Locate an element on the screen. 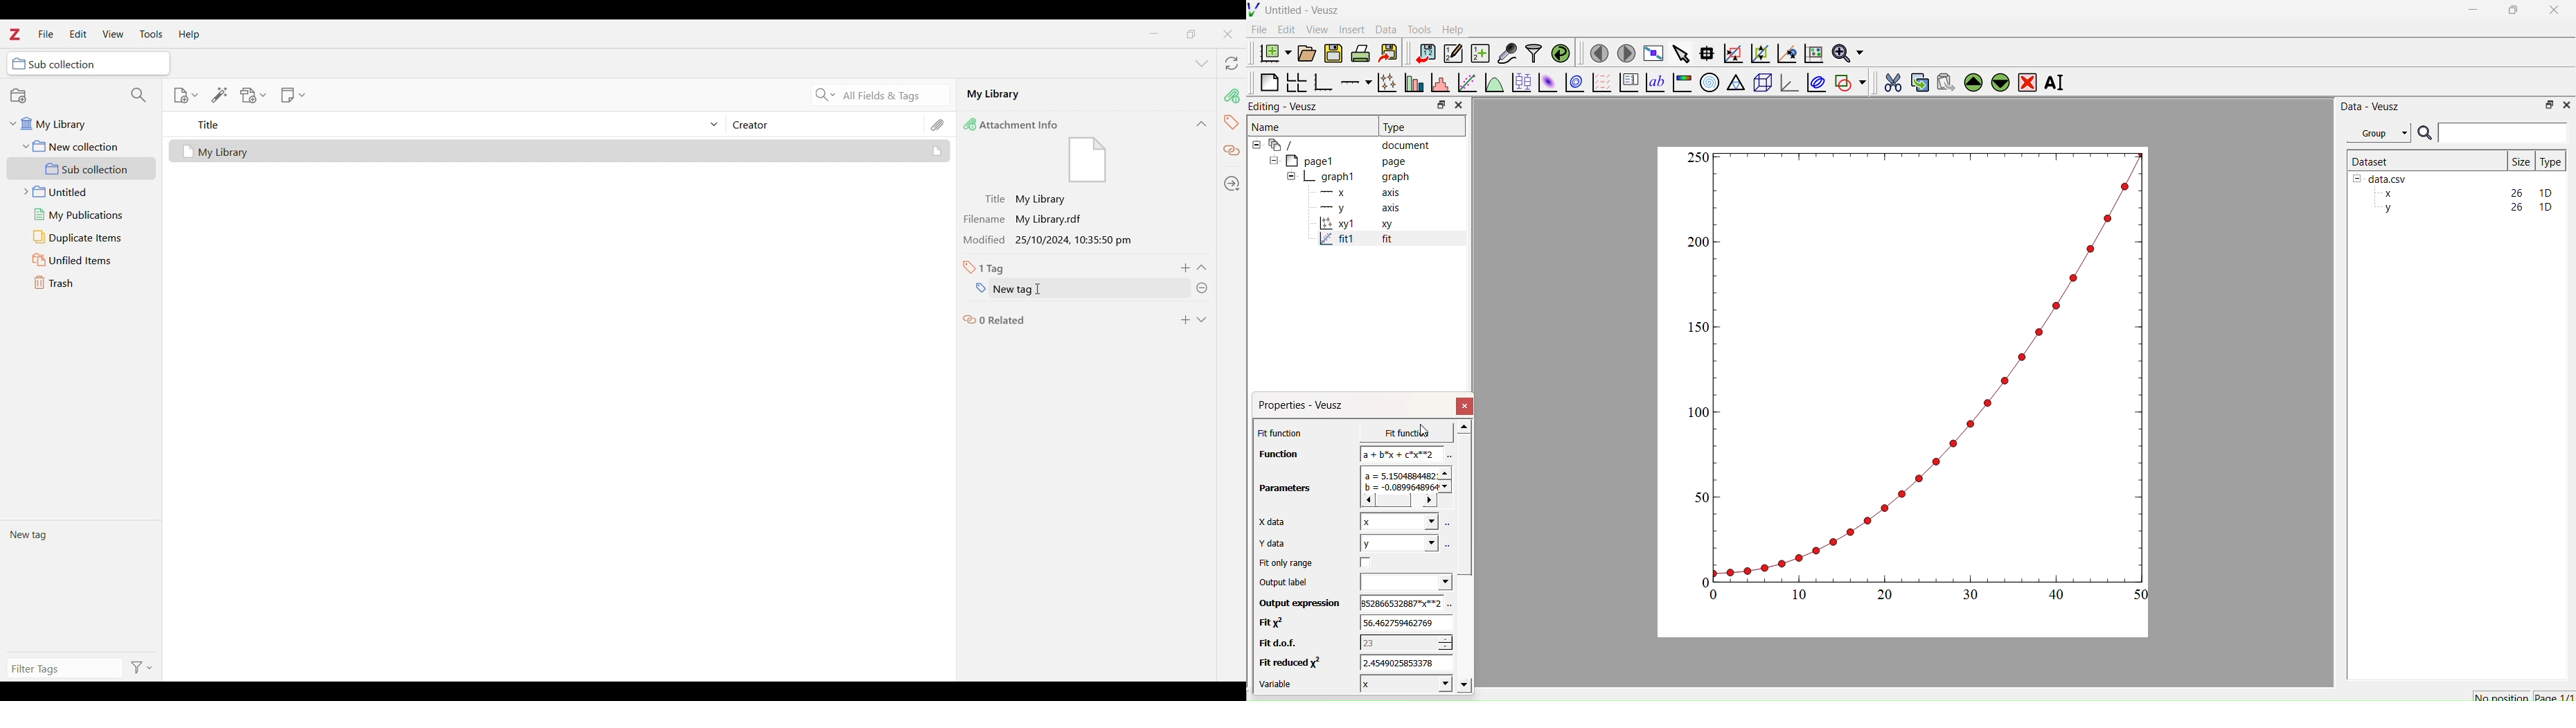 This screenshot has height=728, width=2576. Filter collections is located at coordinates (139, 95).